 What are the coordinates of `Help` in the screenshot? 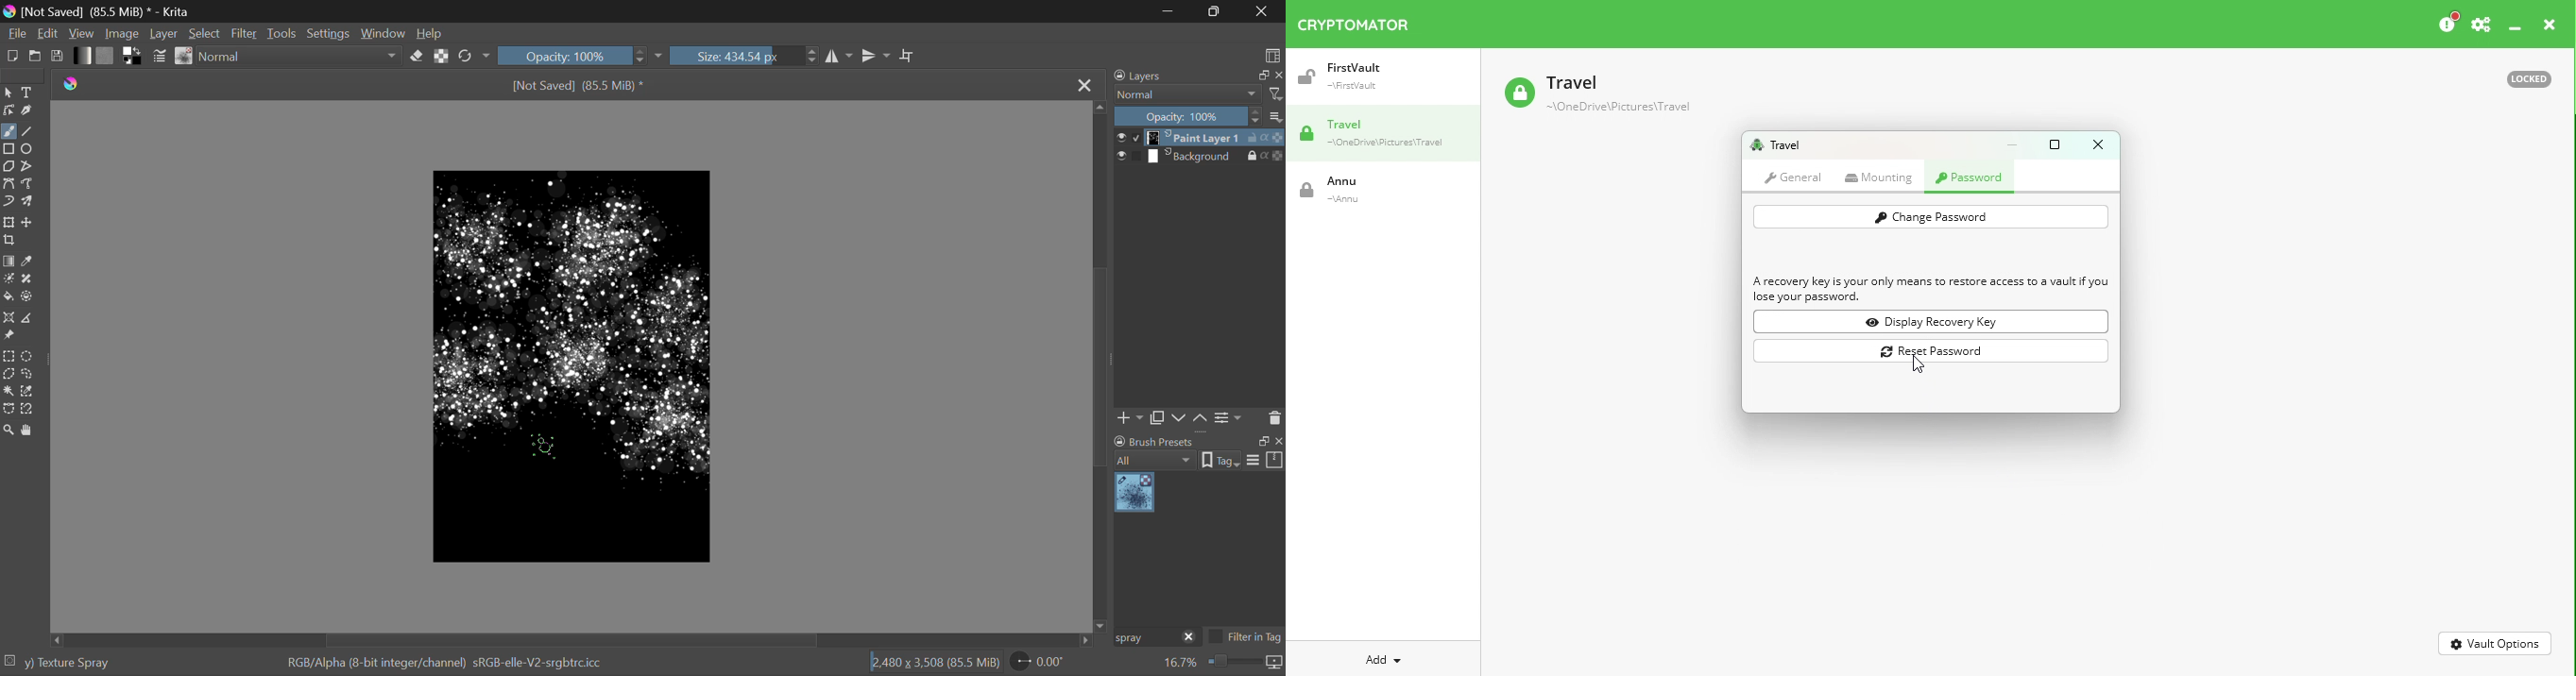 It's located at (430, 31).